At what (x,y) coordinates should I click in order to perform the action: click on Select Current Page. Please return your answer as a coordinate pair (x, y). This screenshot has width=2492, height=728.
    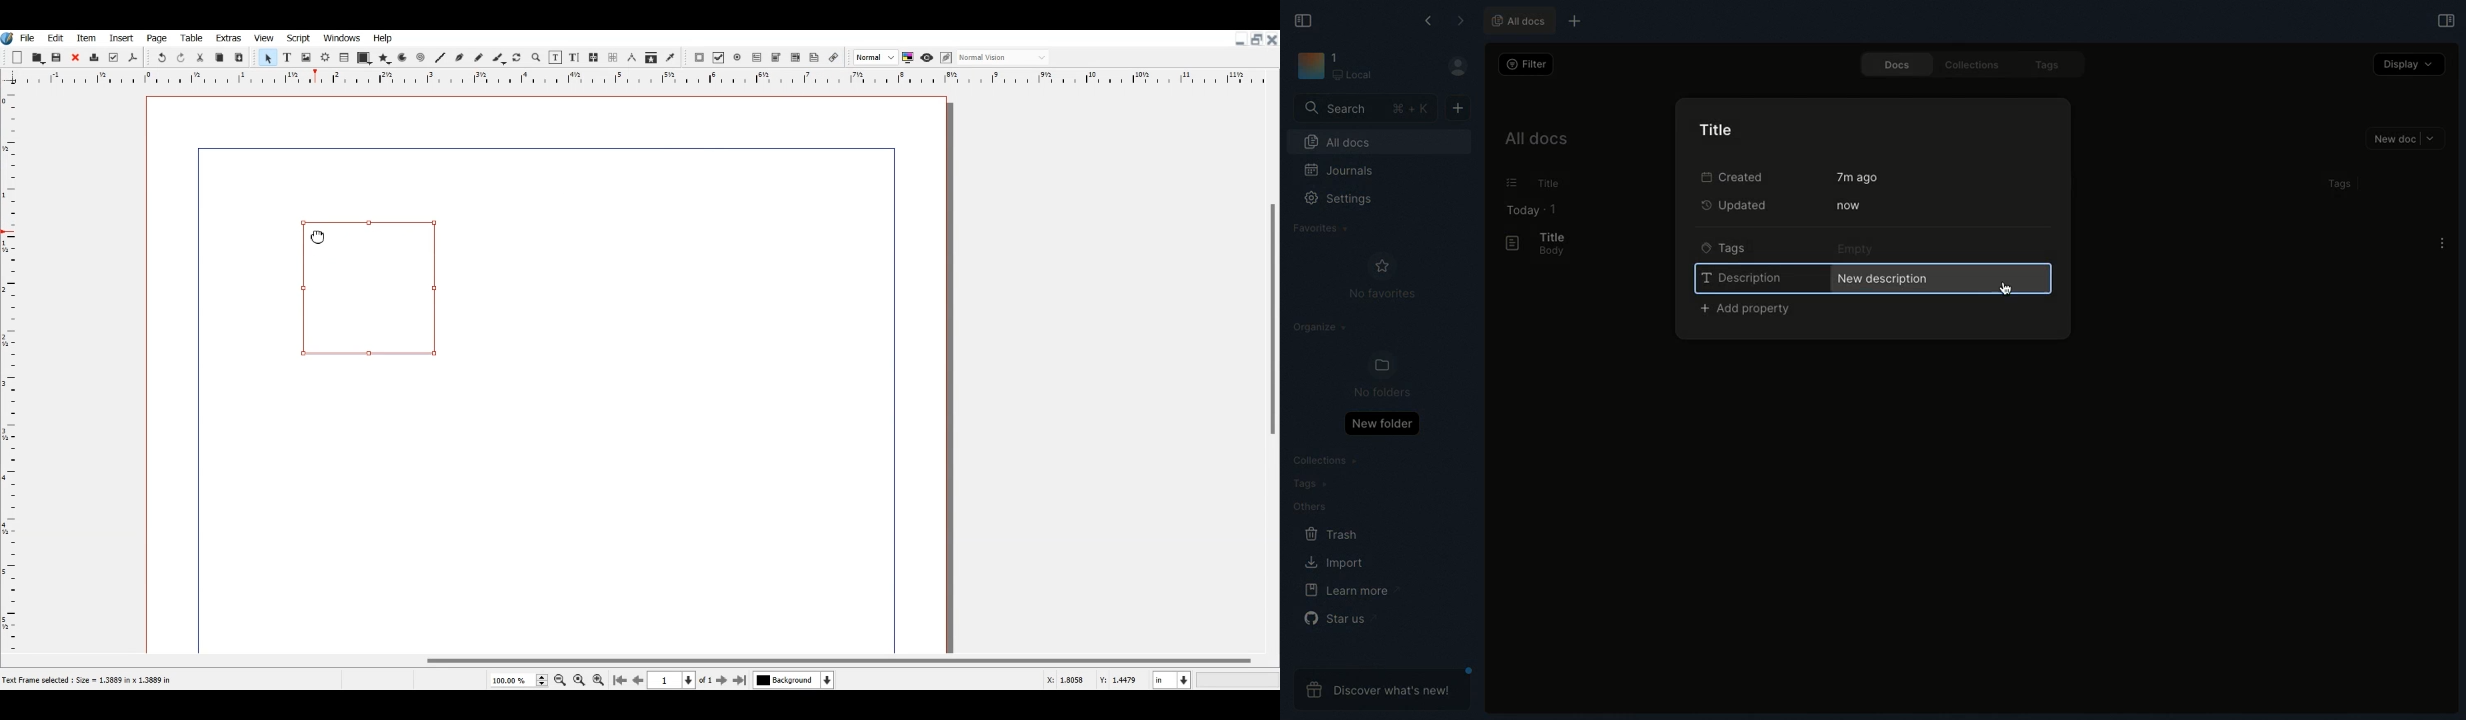
    Looking at the image, I should click on (518, 680).